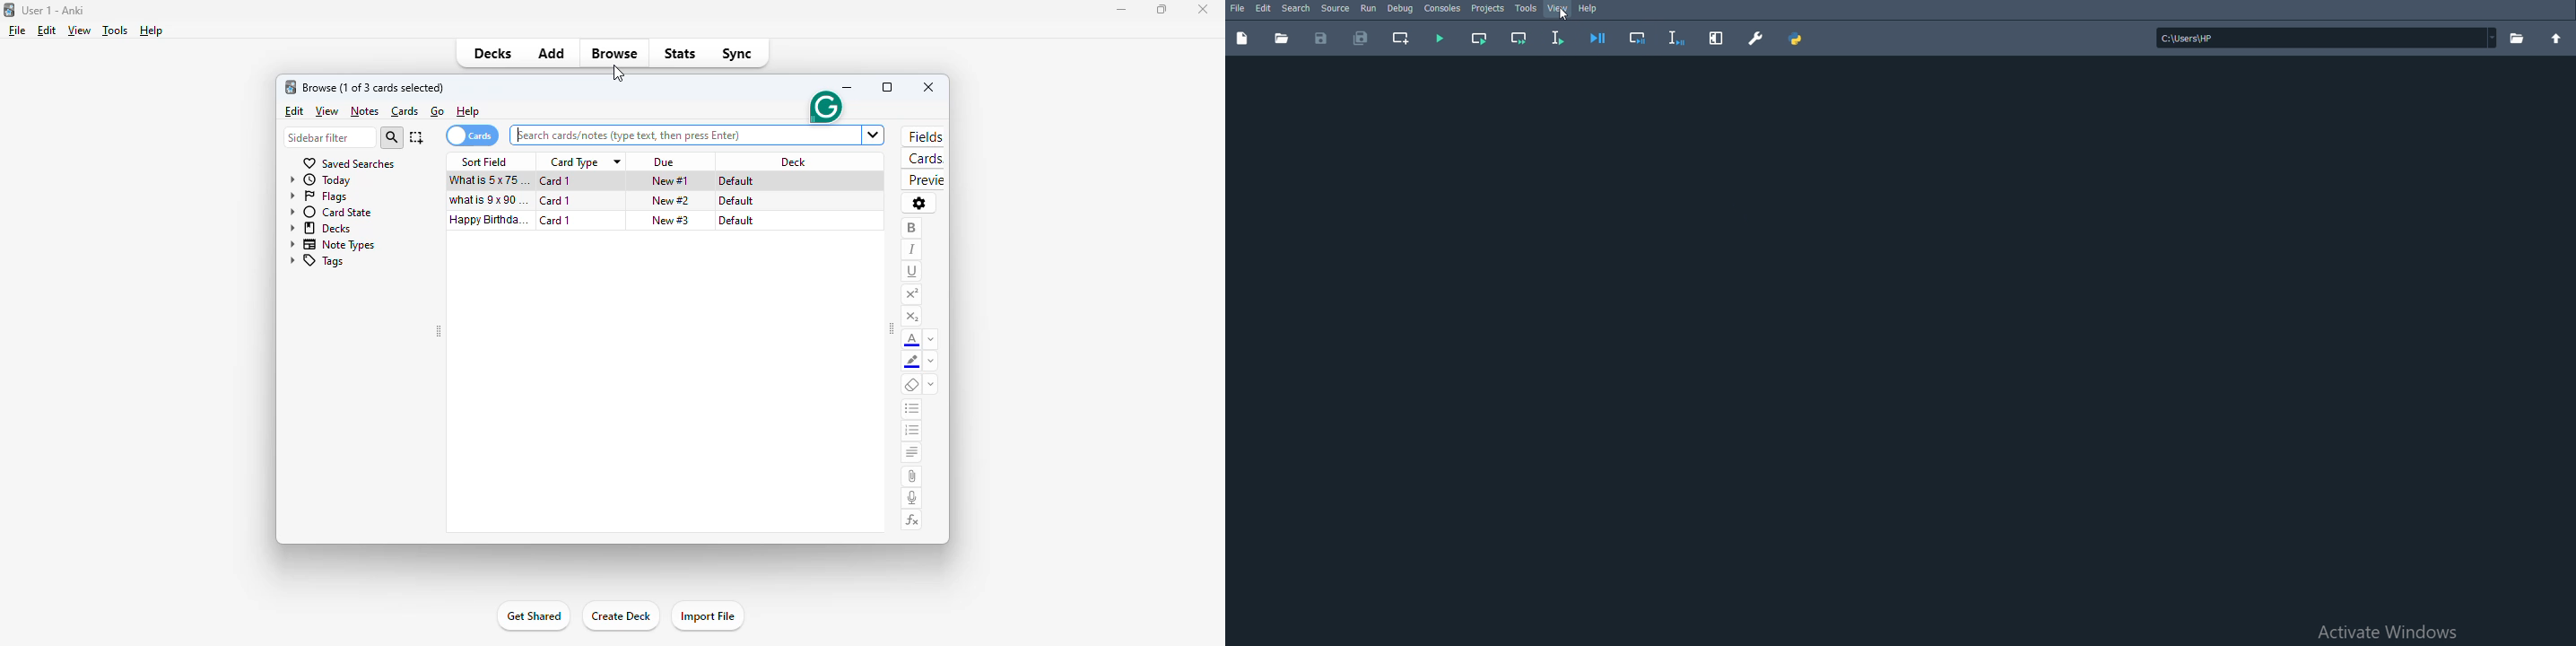  What do you see at coordinates (911, 295) in the screenshot?
I see `superscript` at bounding box center [911, 295].